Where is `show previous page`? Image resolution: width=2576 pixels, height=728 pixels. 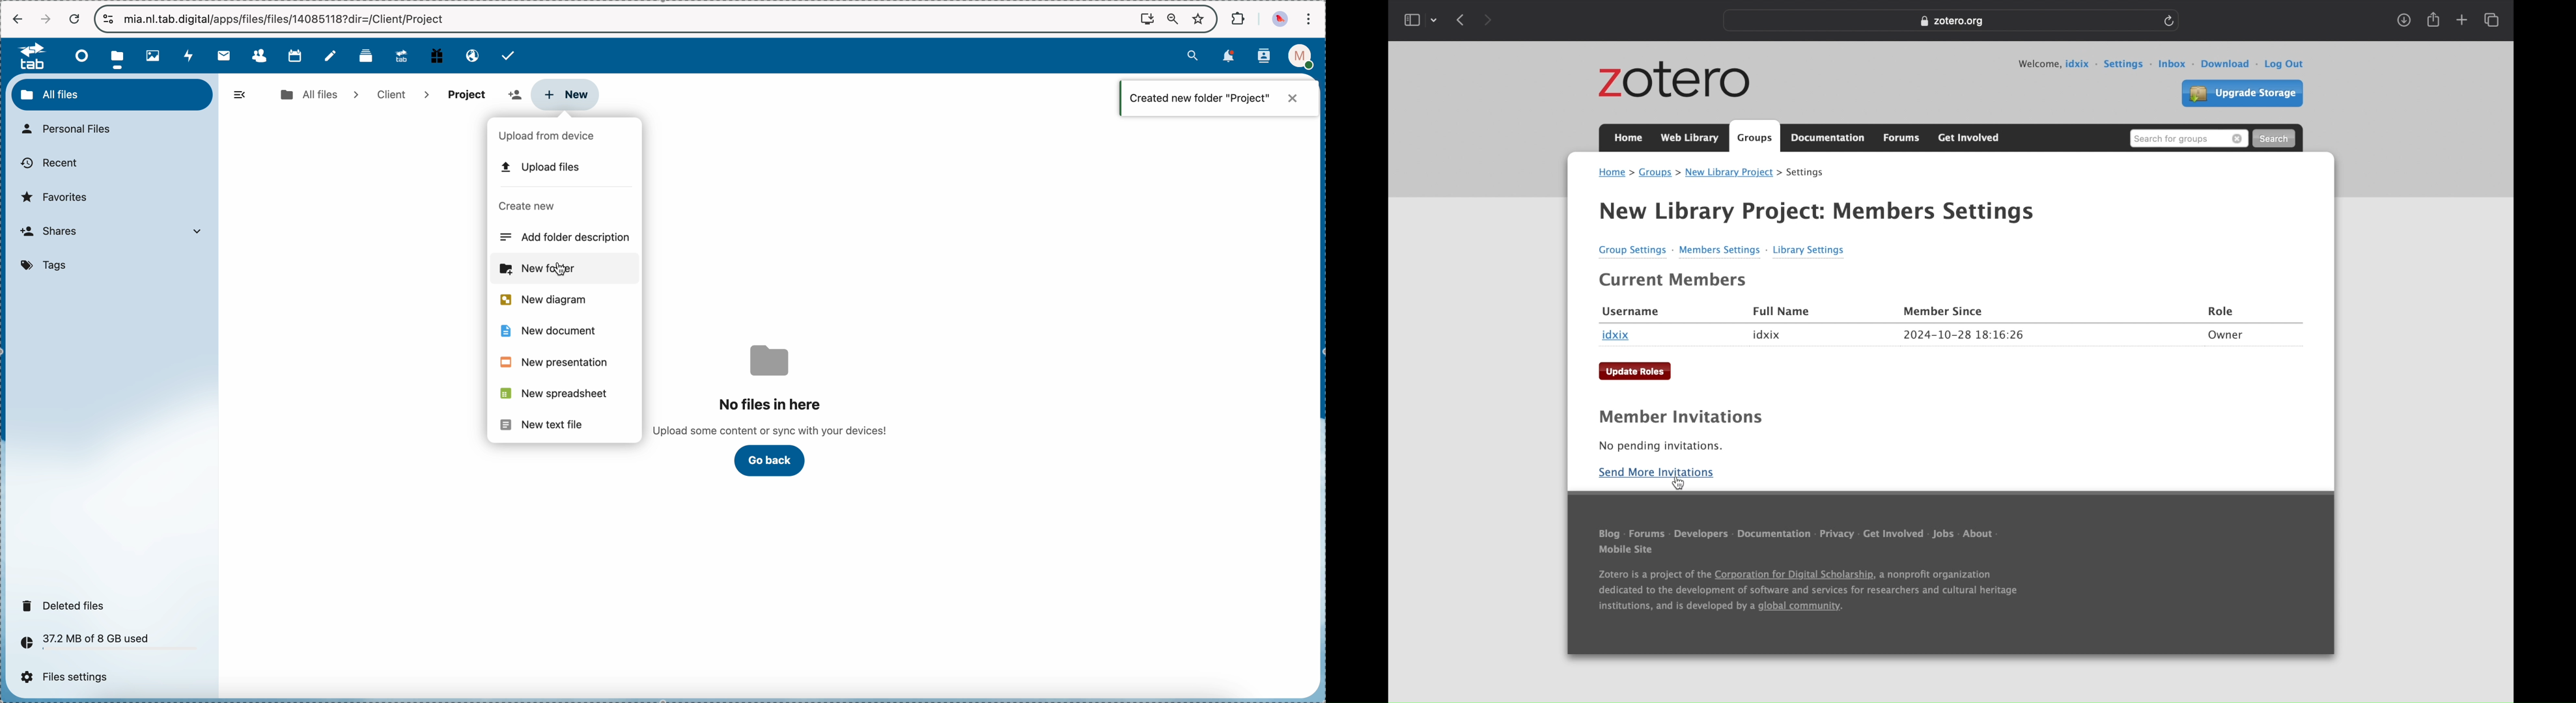
show previous page is located at coordinates (1462, 20).